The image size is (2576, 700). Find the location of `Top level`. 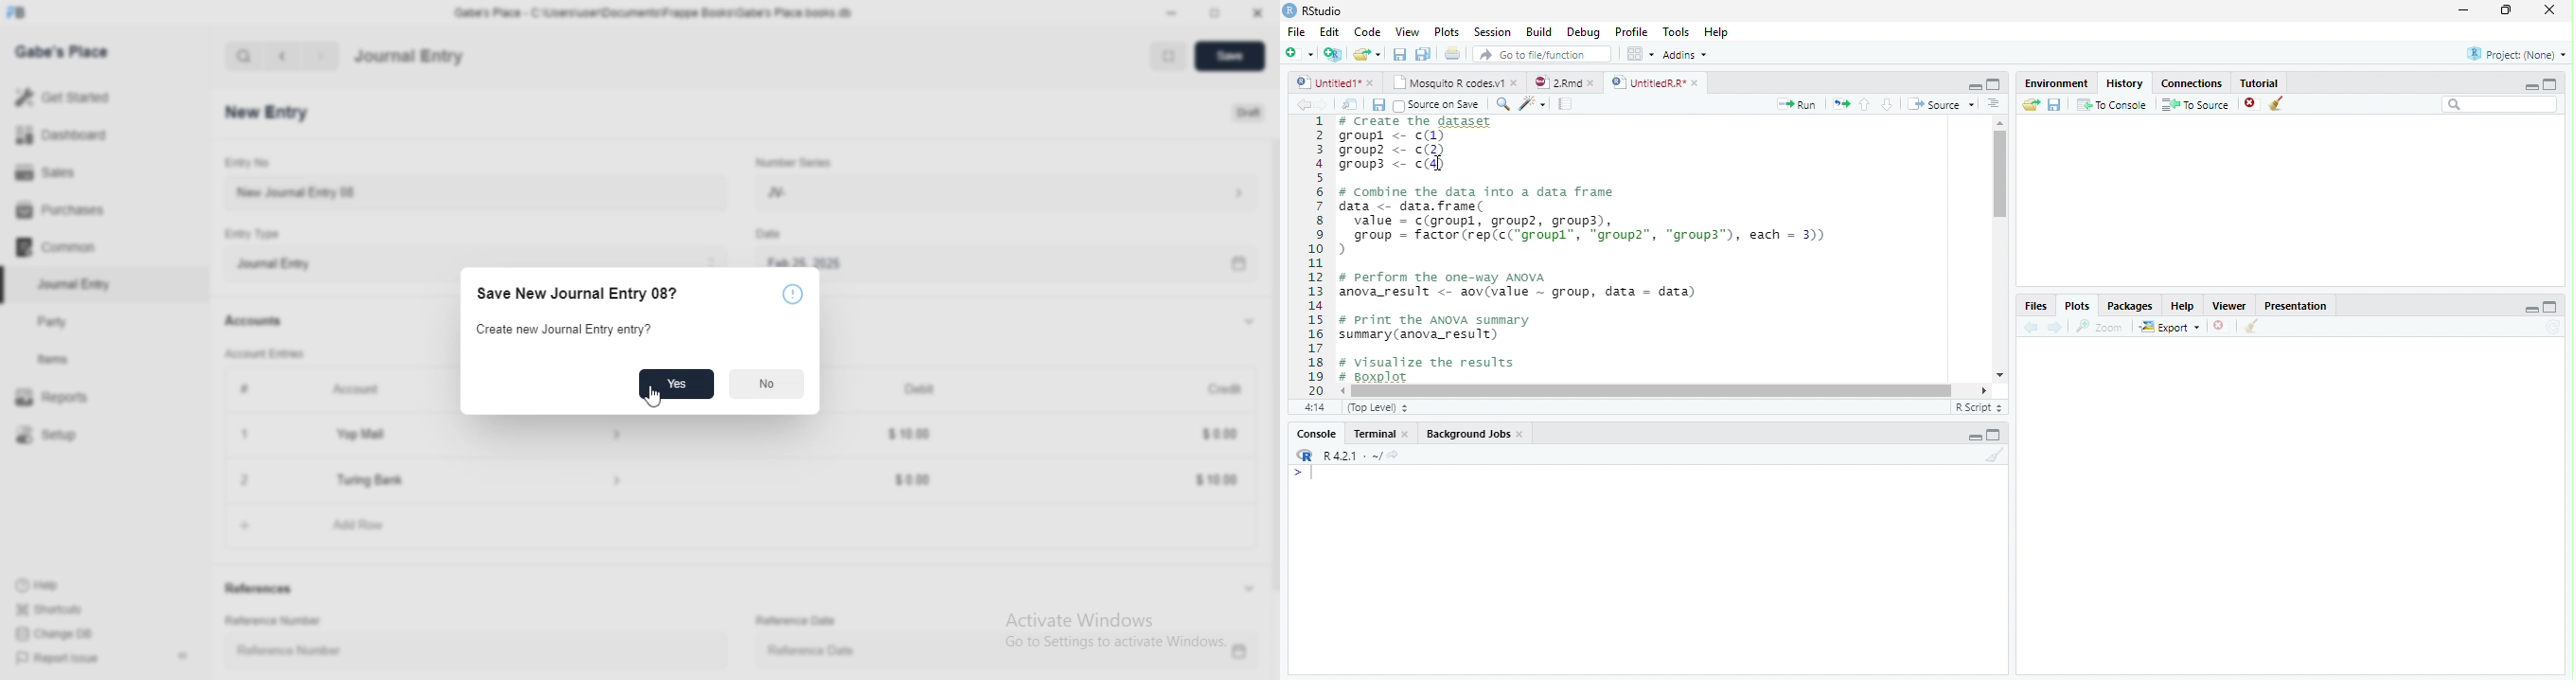

Top level is located at coordinates (1380, 408).